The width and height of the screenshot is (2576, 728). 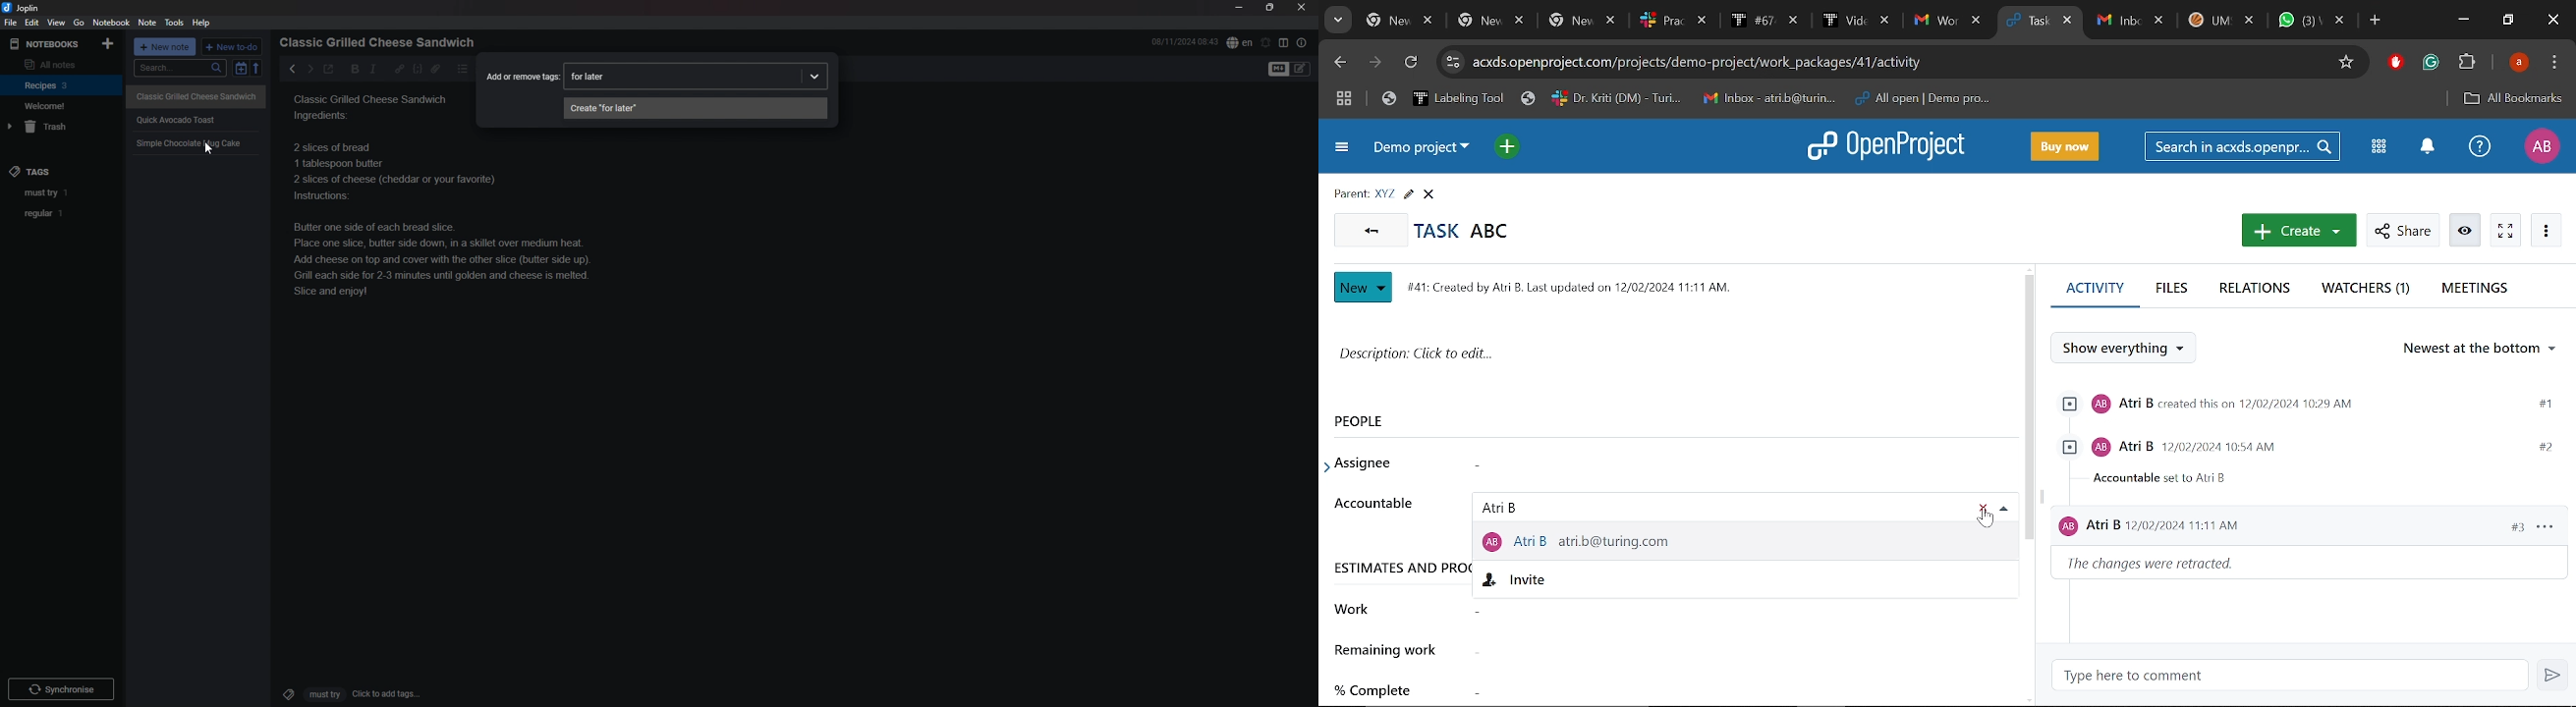 I want to click on close, so click(x=1303, y=7).